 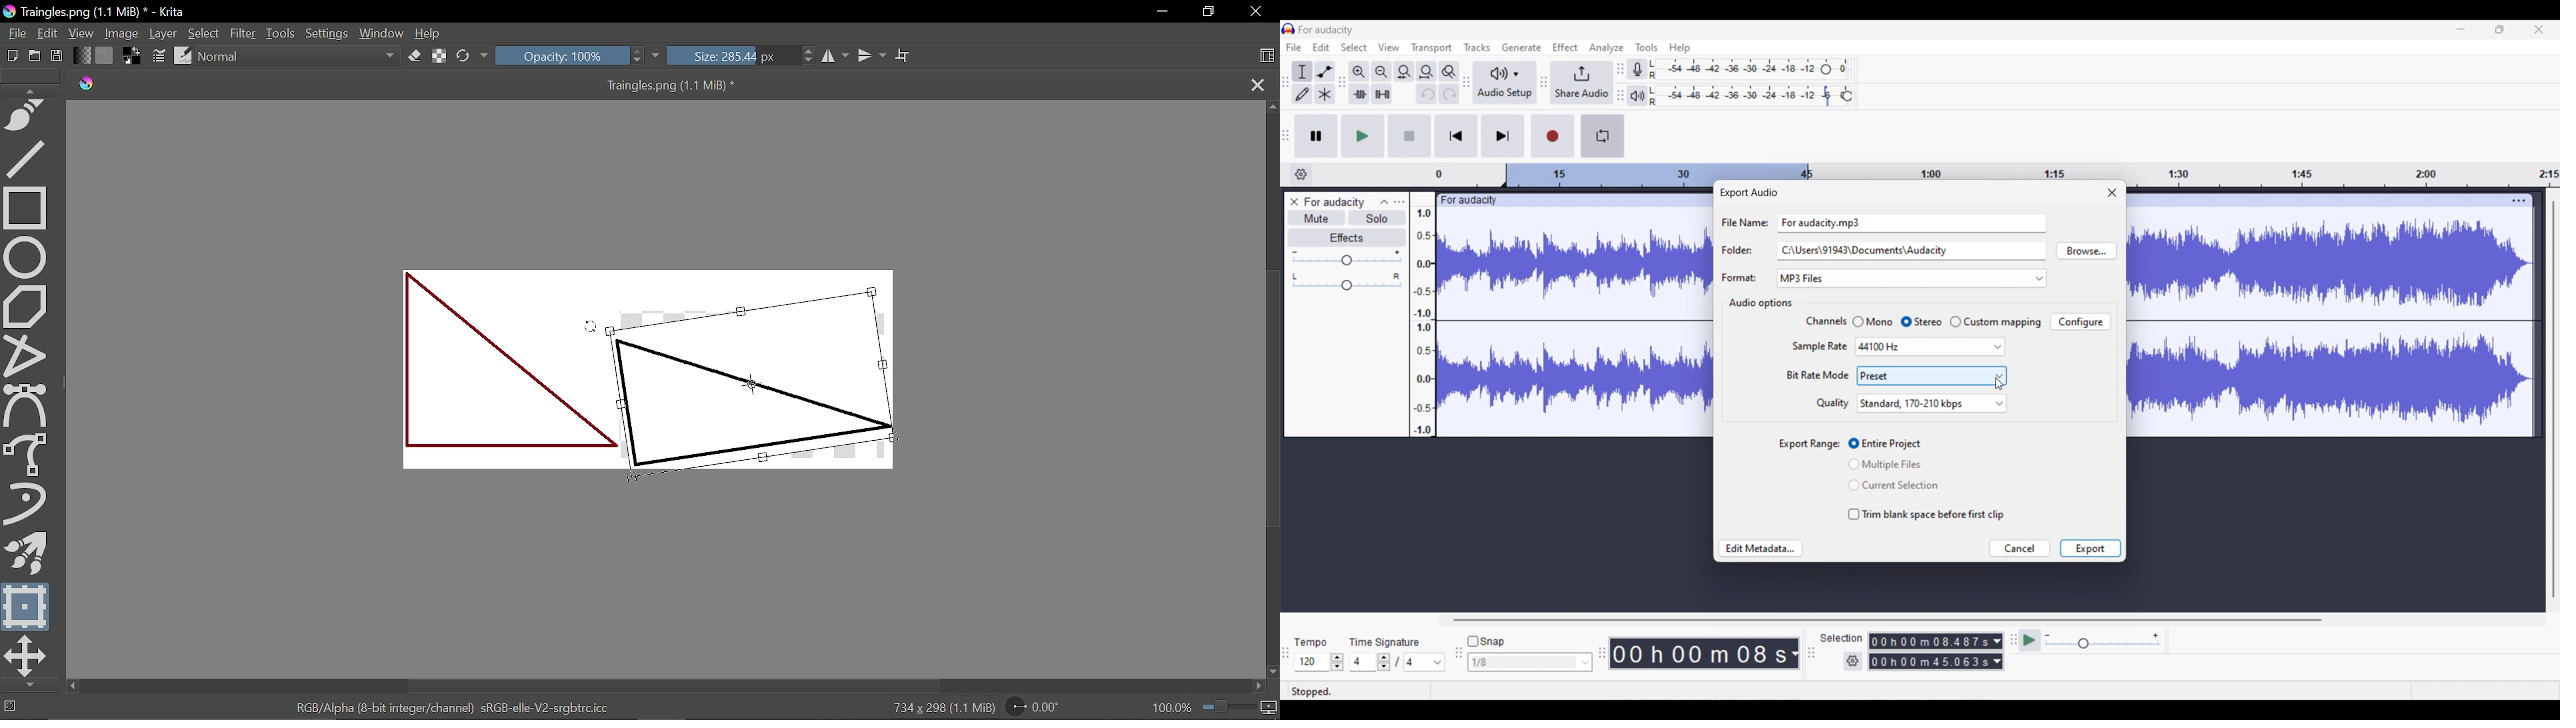 What do you see at coordinates (675, 686) in the screenshot?
I see `Horizontal scrollbar` at bounding box center [675, 686].